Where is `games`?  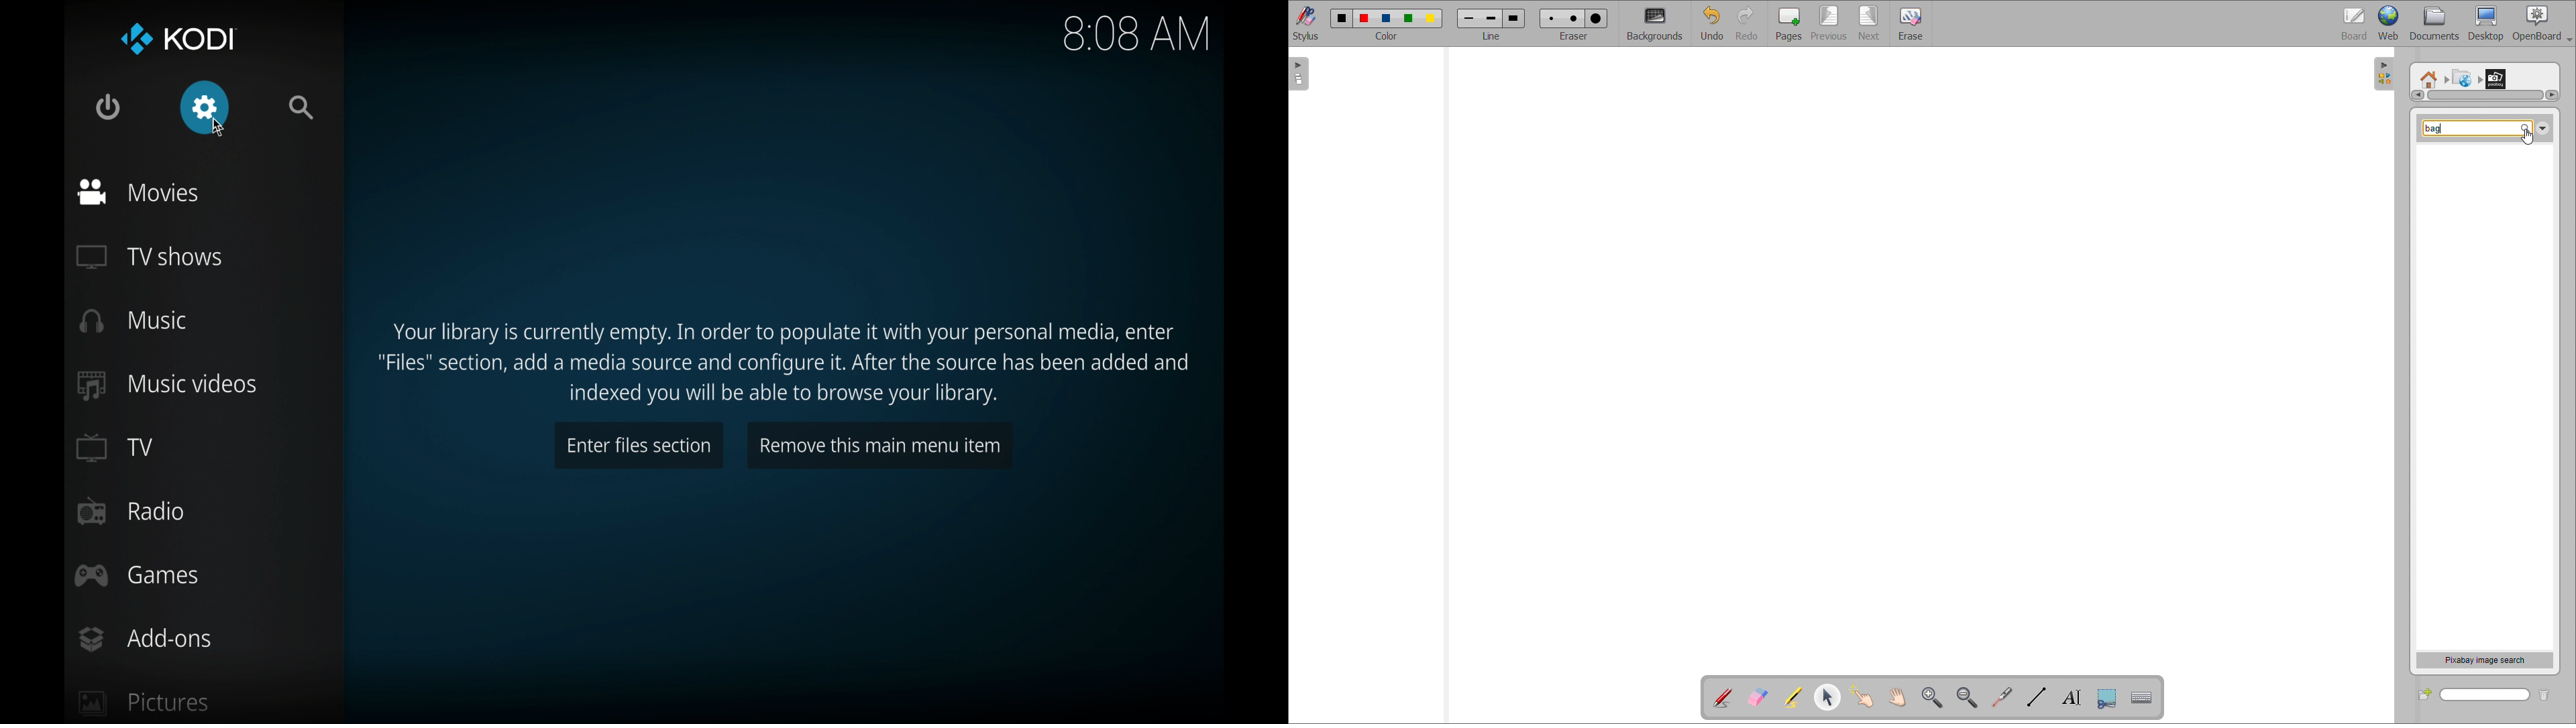 games is located at coordinates (136, 574).